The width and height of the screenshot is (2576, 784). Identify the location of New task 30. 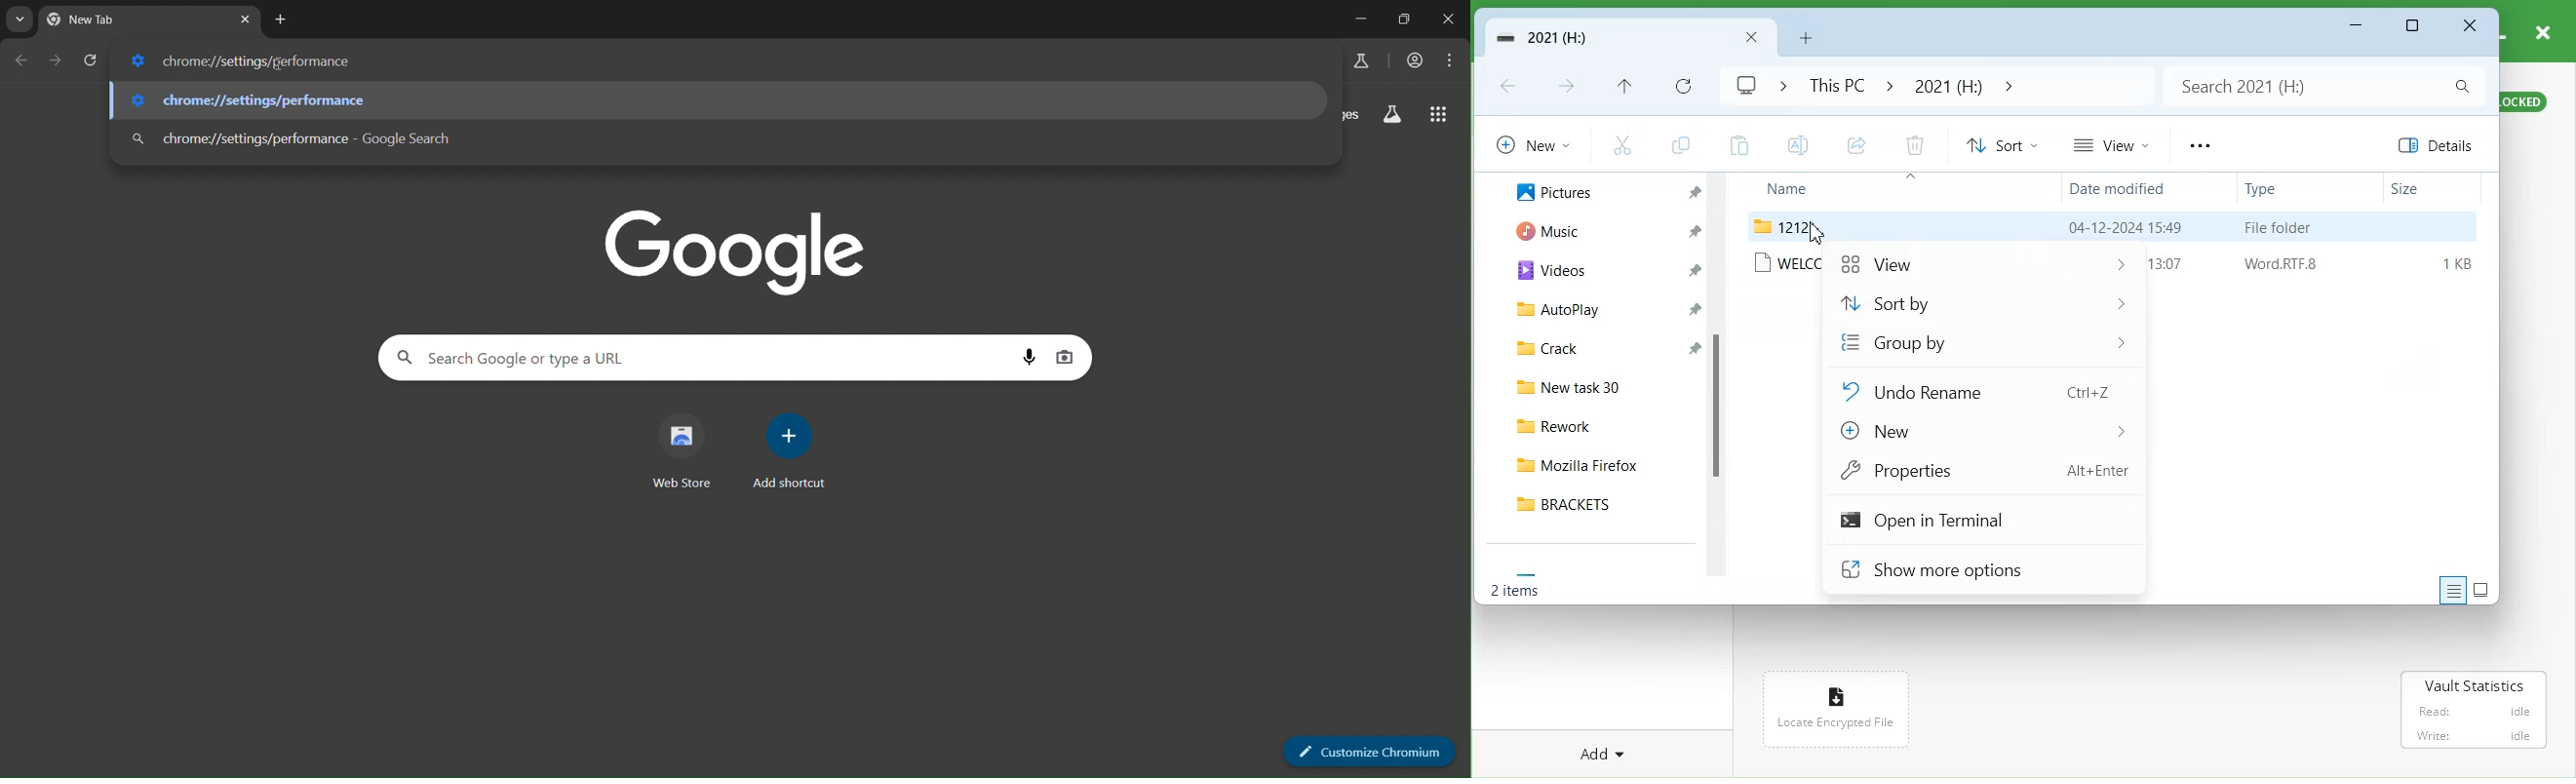
(1603, 388).